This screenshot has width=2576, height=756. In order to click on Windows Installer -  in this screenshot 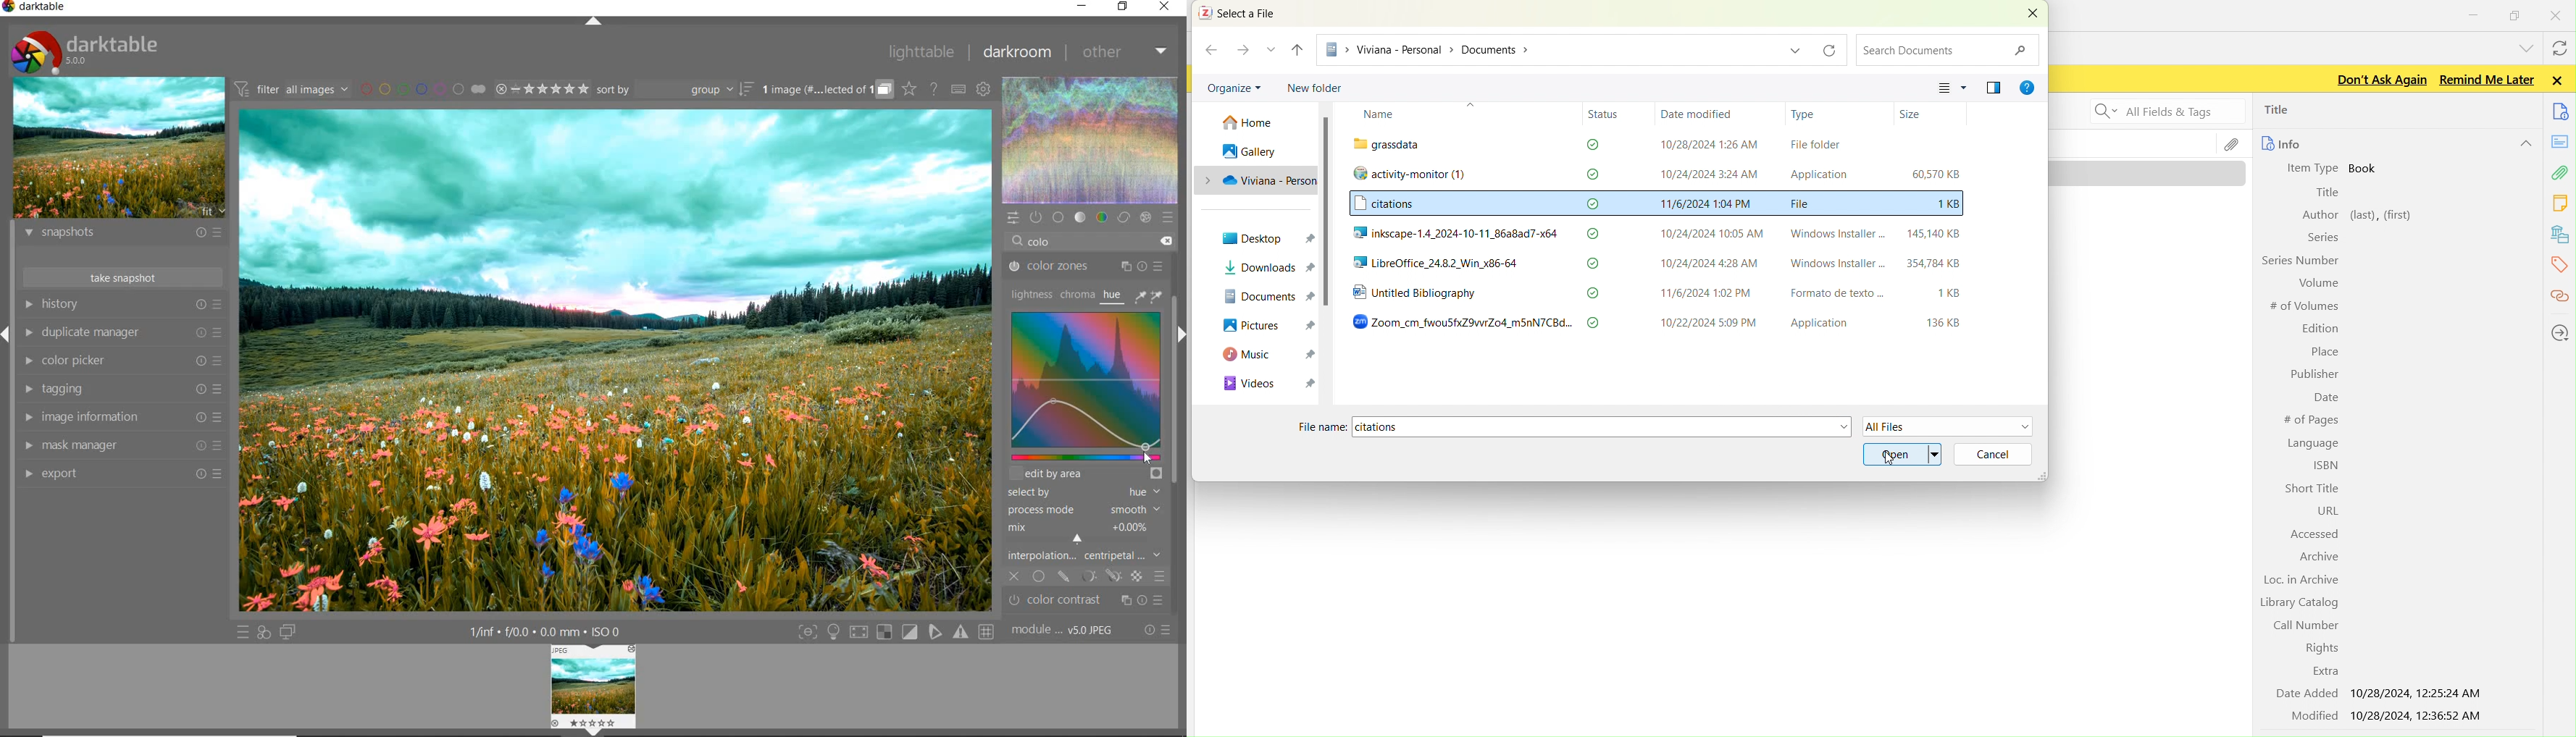, I will do `click(1833, 233)`.